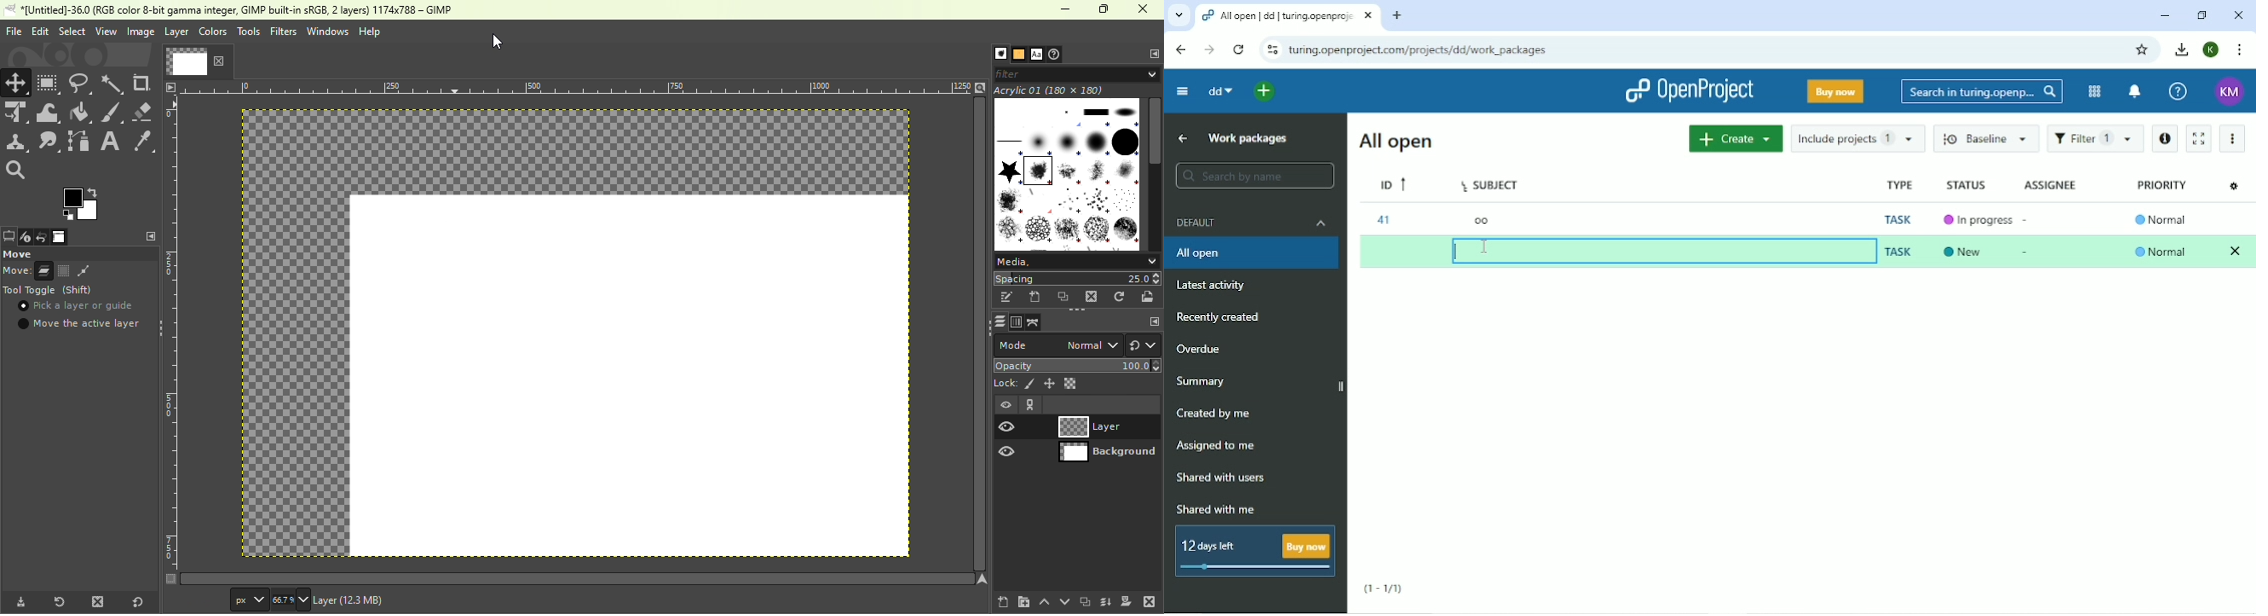 The image size is (2268, 616). What do you see at coordinates (1482, 222) in the screenshot?
I see `oo` at bounding box center [1482, 222].